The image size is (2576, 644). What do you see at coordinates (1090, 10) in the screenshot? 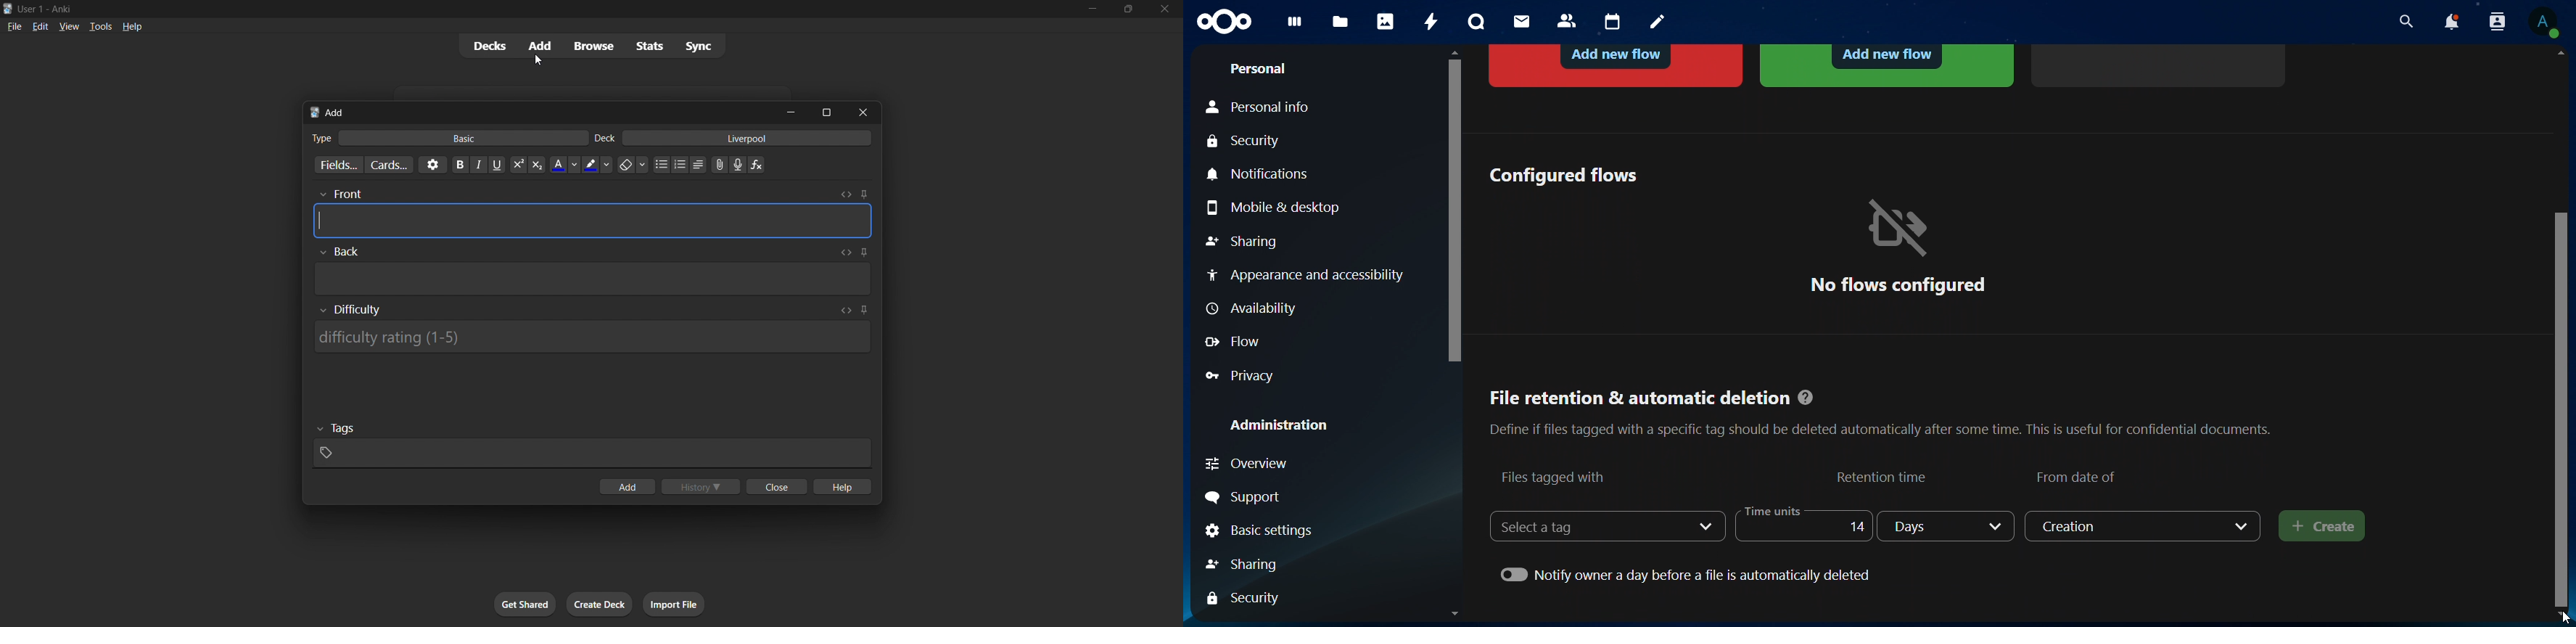
I see `minimize` at bounding box center [1090, 10].